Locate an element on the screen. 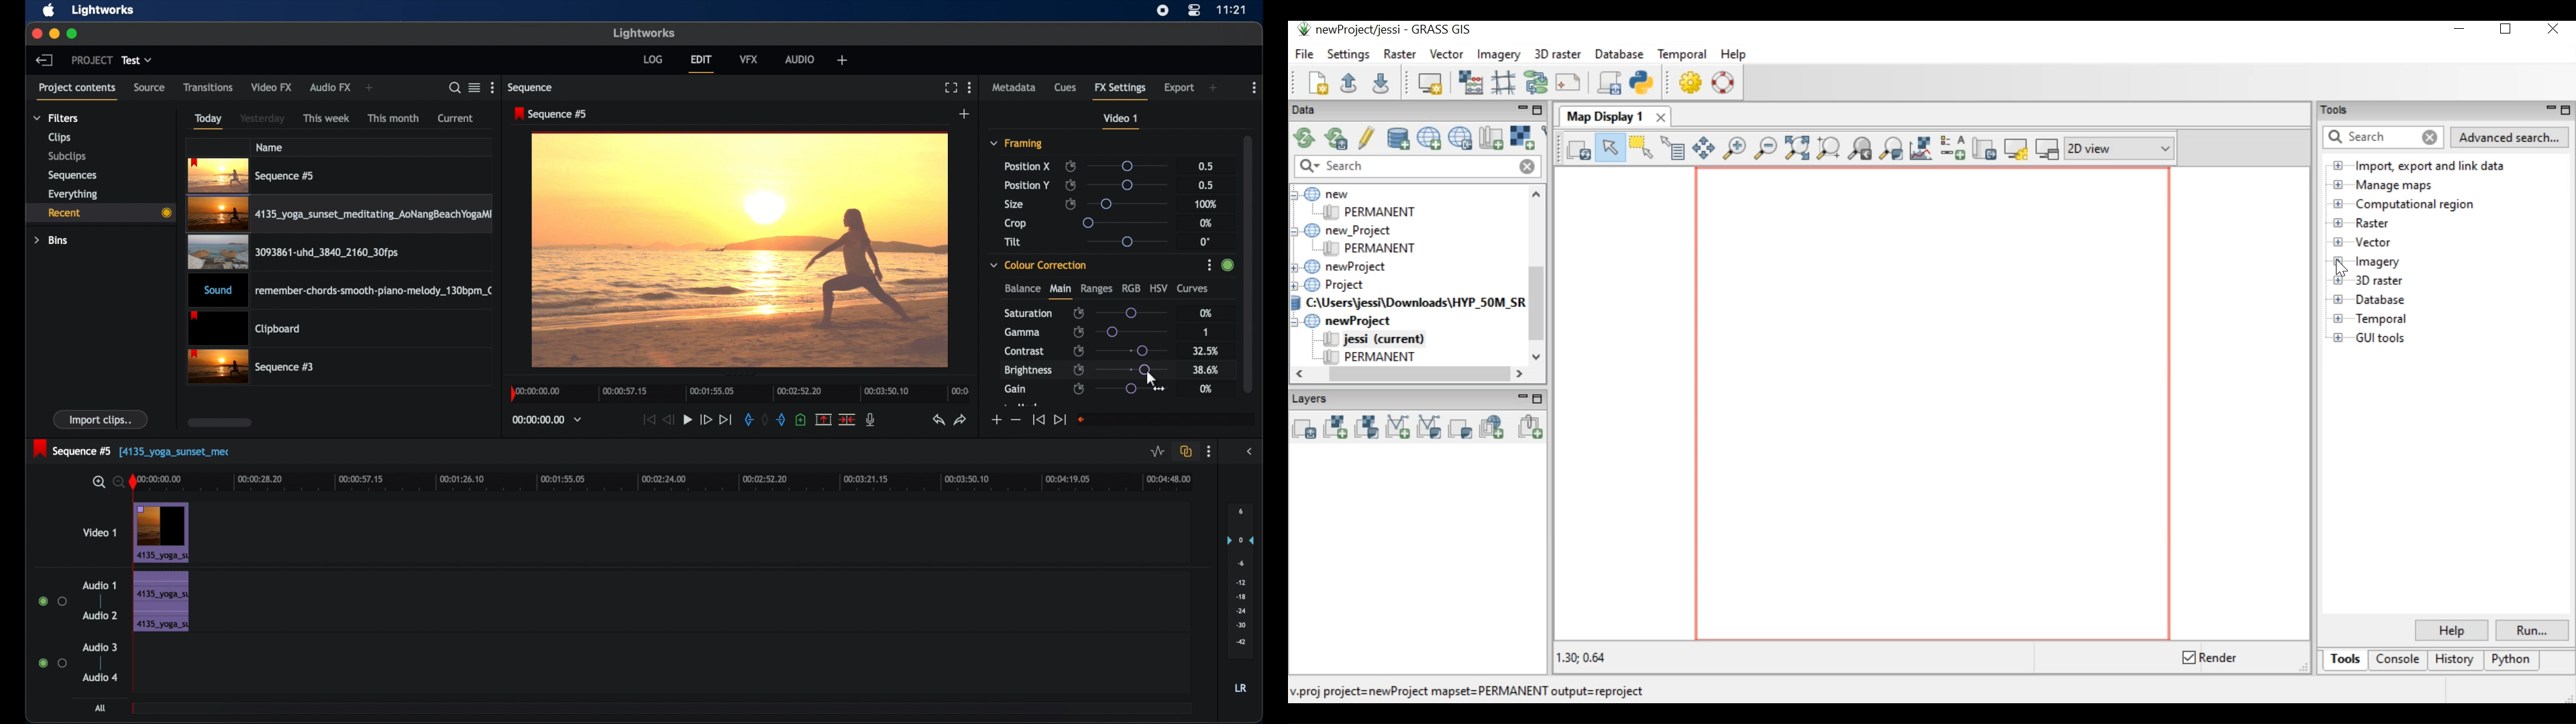 The height and width of the screenshot is (728, 2576). sequence is located at coordinates (531, 88).